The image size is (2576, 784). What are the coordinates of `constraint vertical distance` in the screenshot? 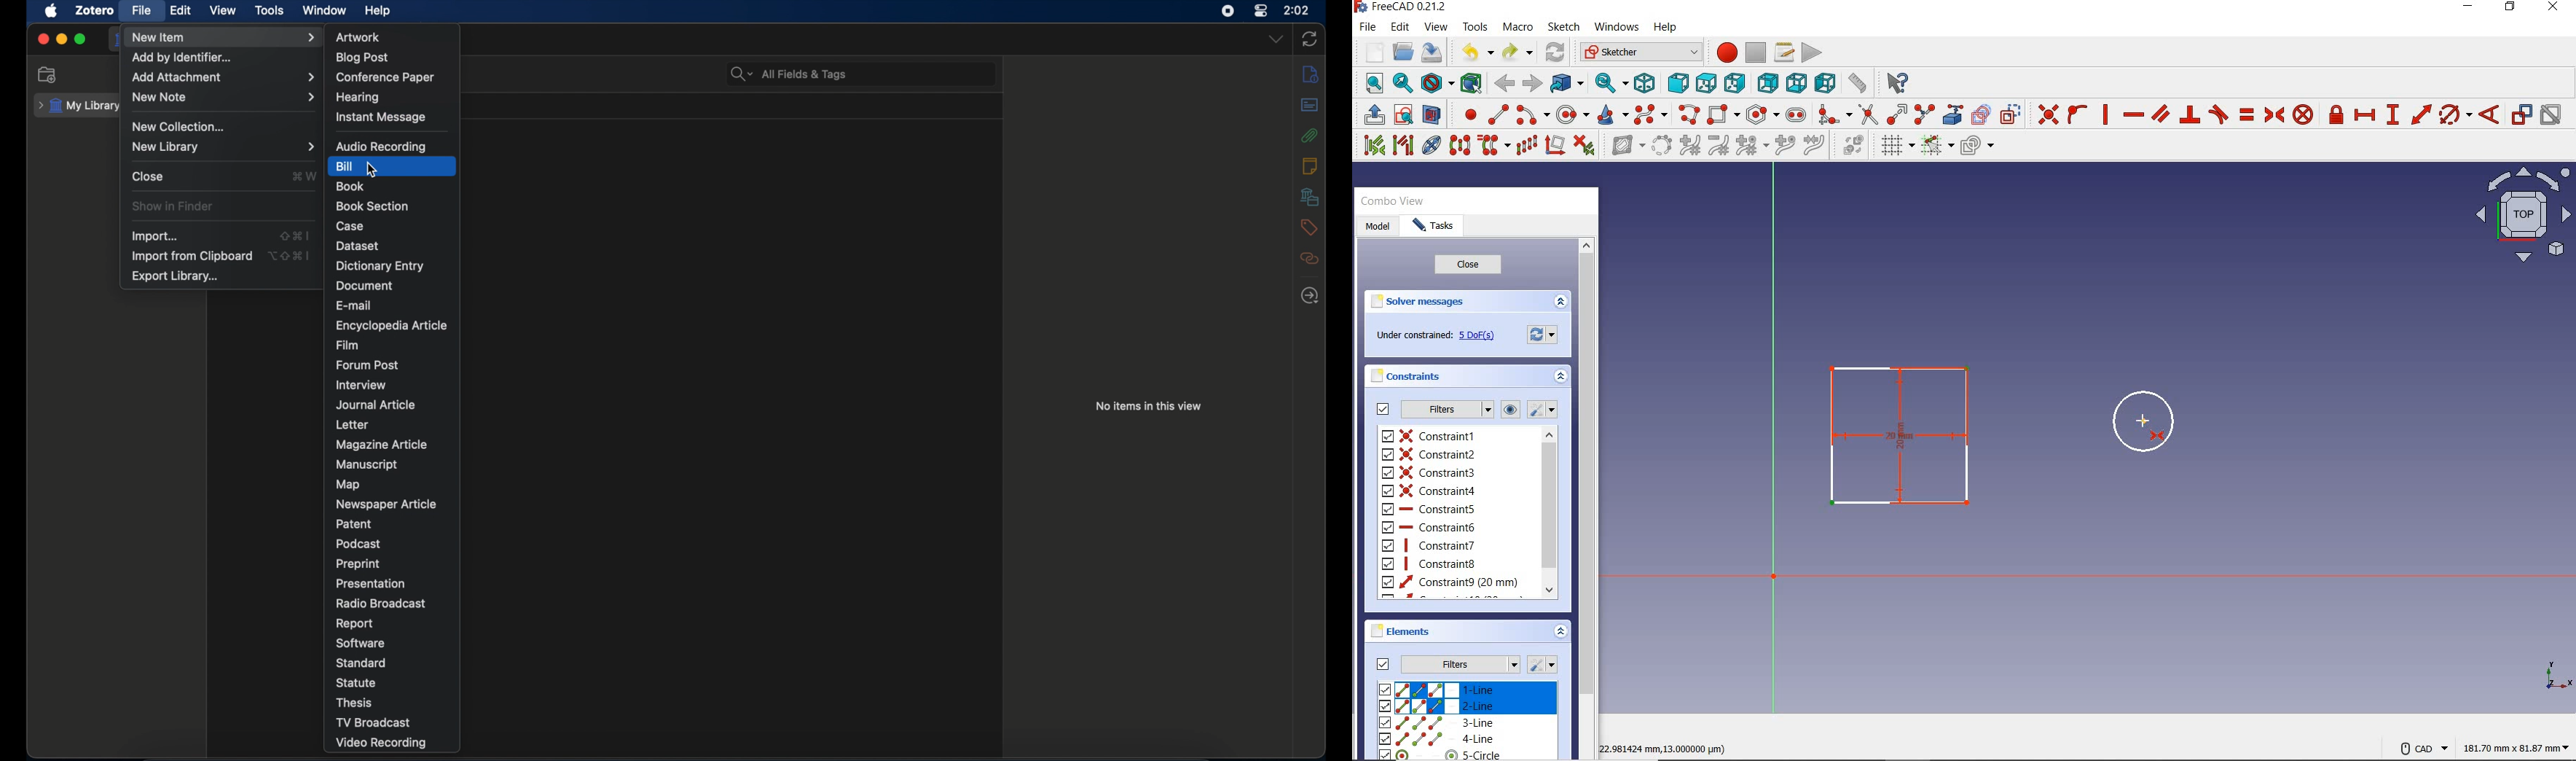 It's located at (2393, 115).